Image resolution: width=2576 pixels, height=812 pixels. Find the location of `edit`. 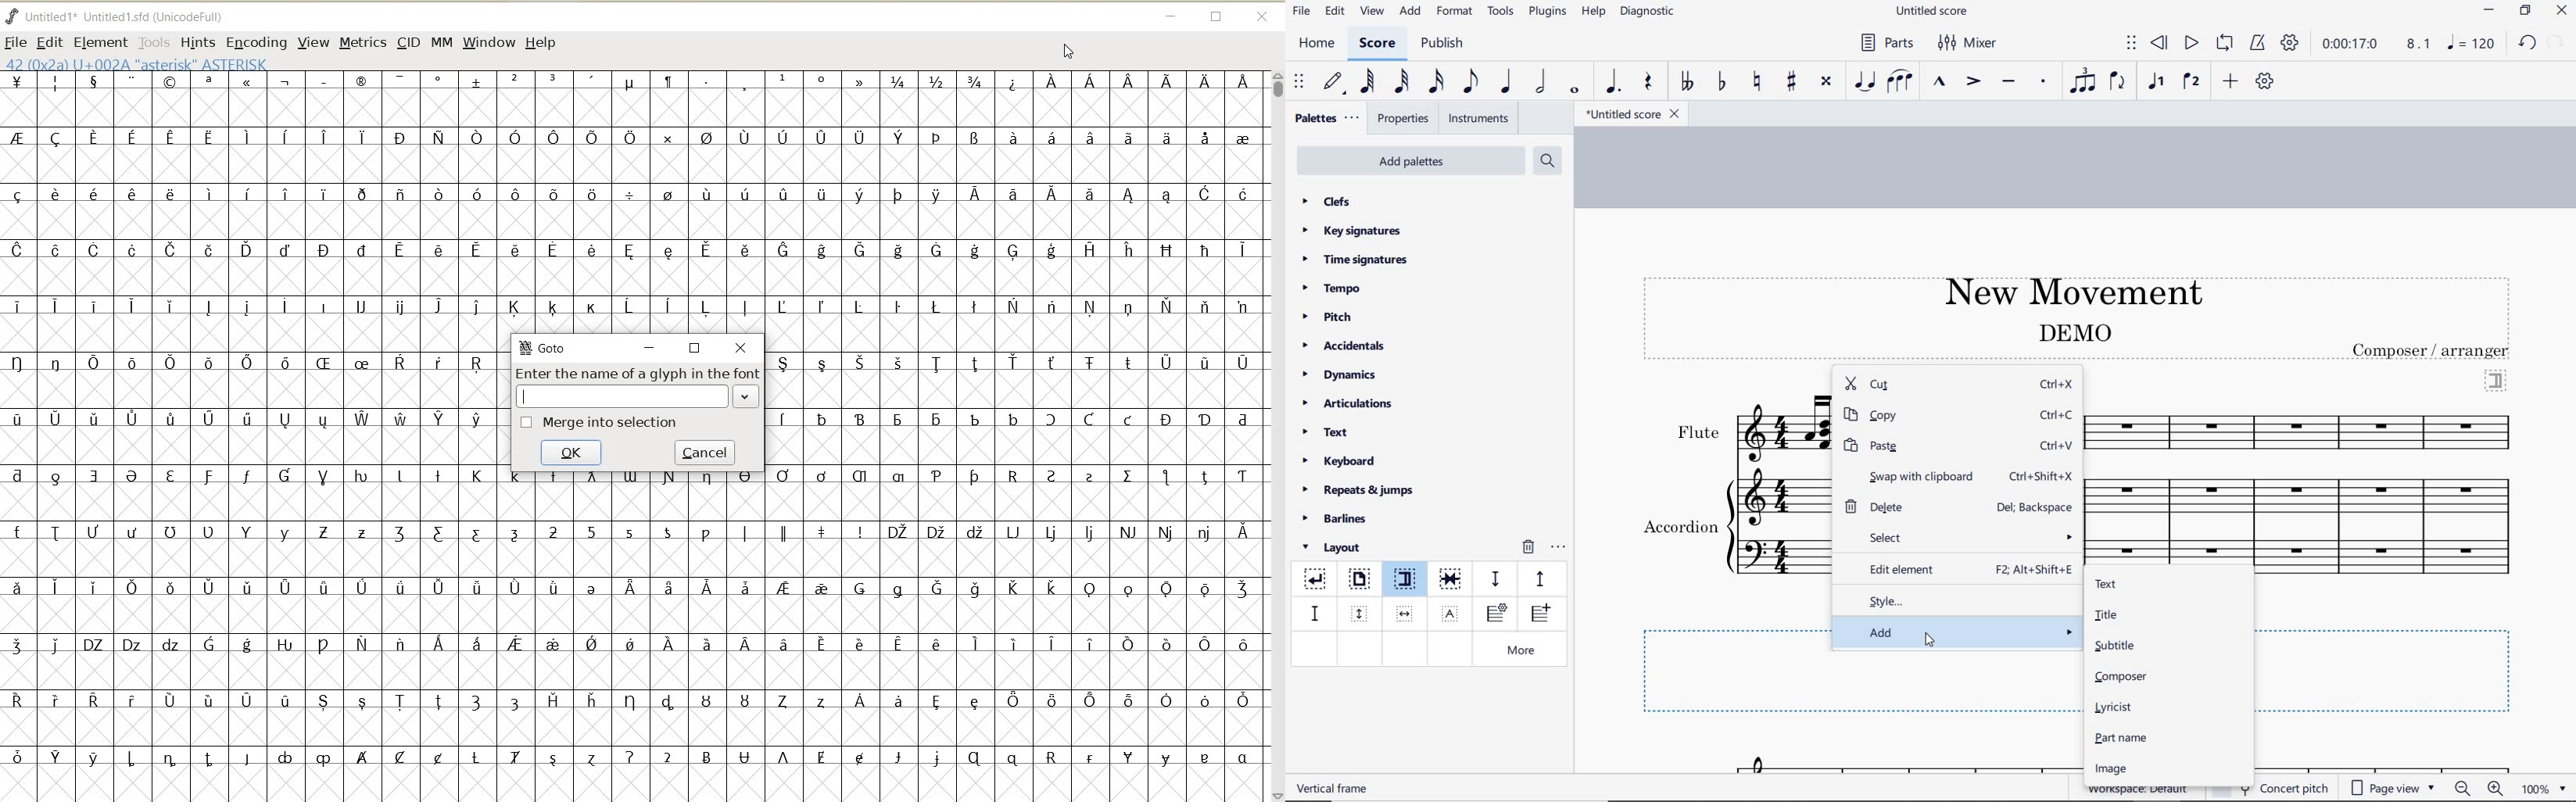

edit is located at coordinates (1334, 12).